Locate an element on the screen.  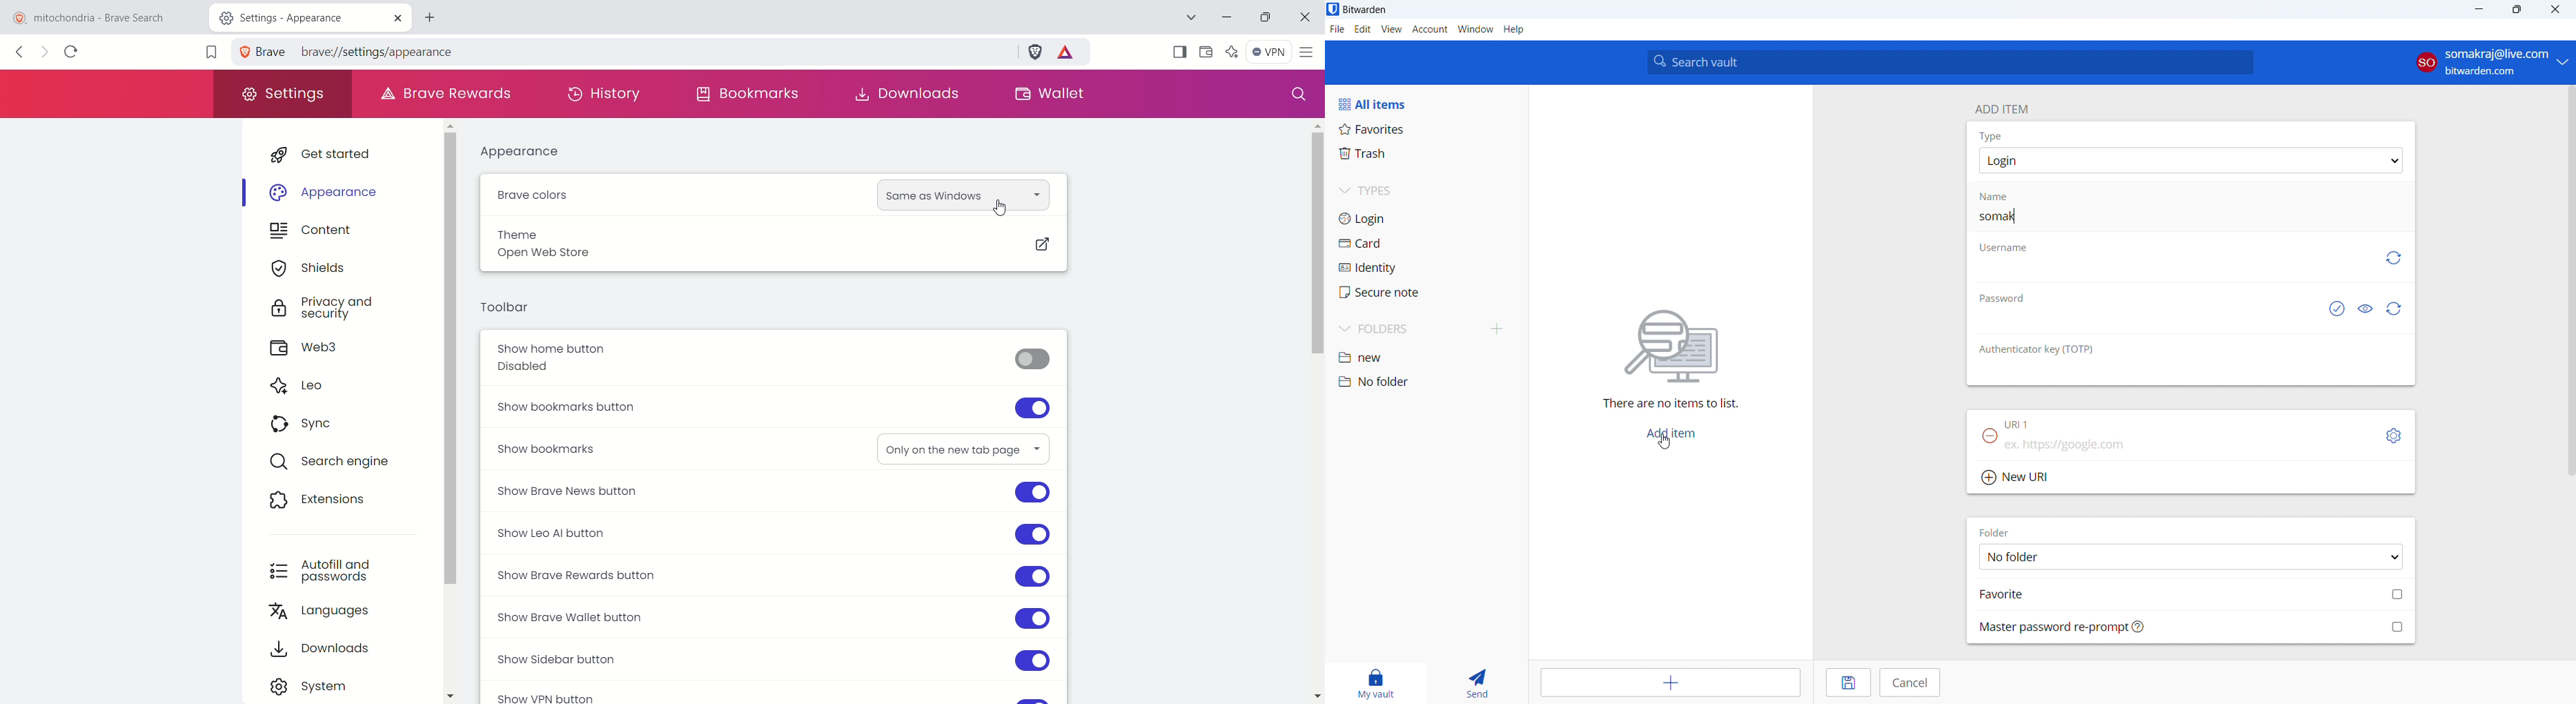
close is located at coordinates (1308, 14).